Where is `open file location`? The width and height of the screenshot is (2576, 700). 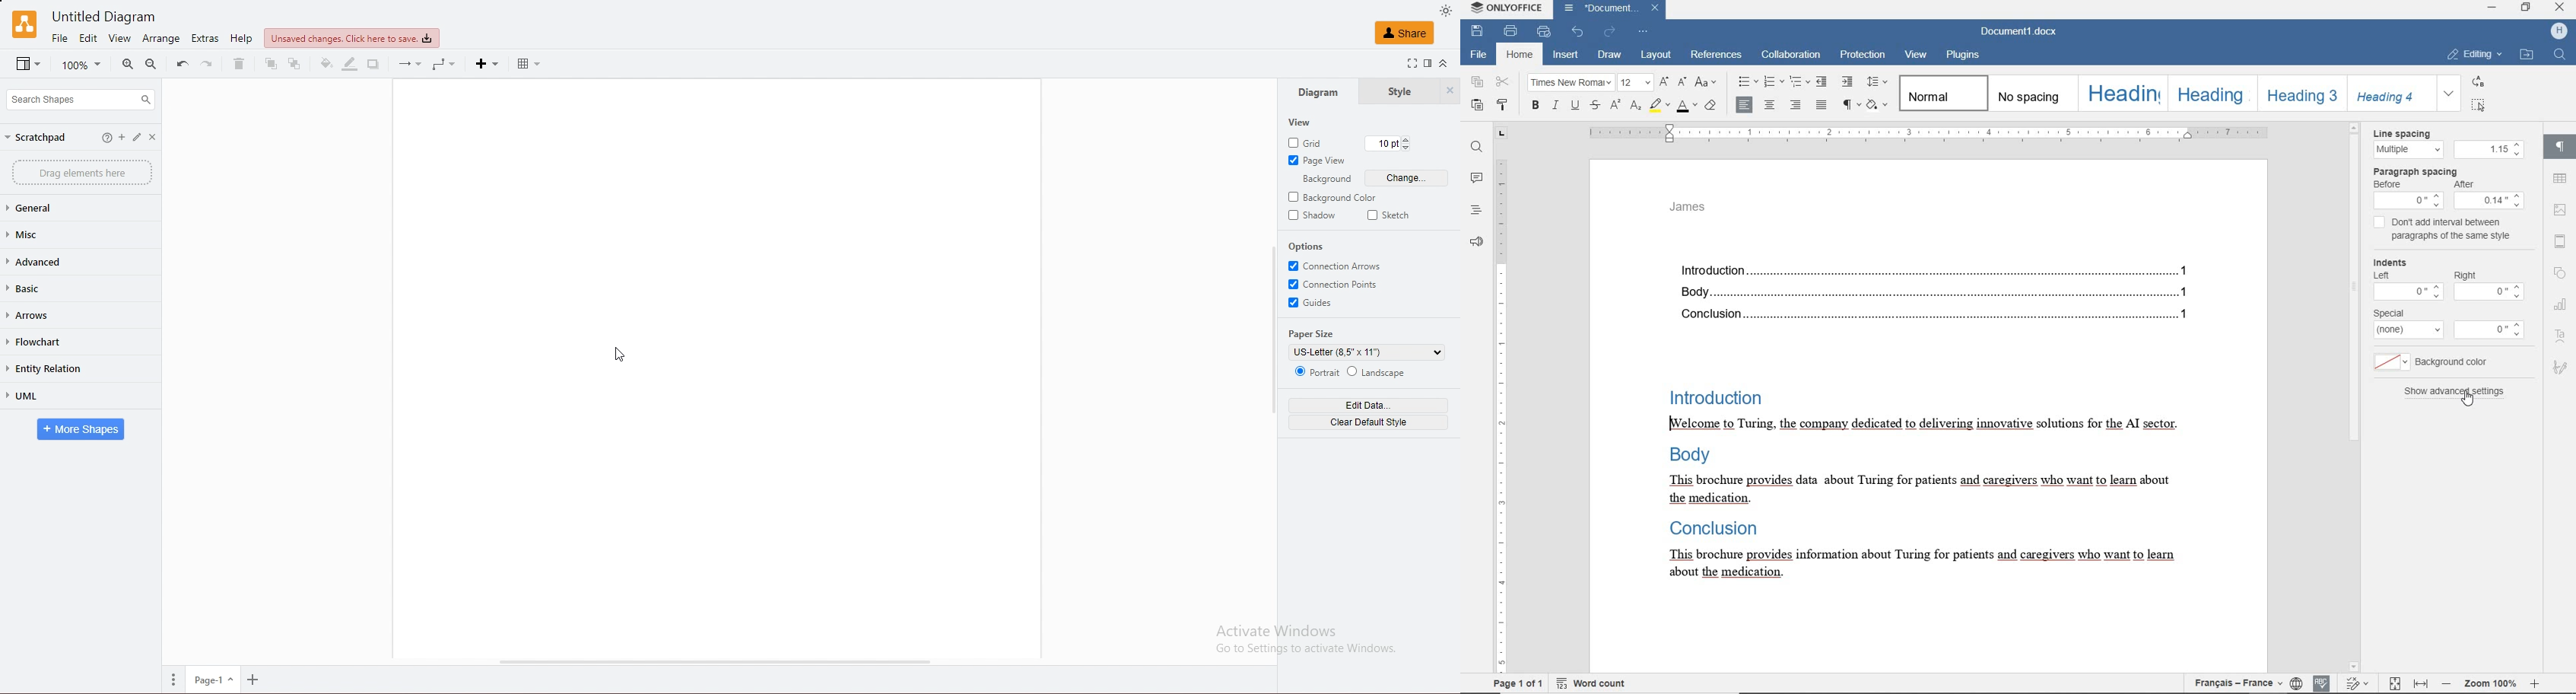
open file location is located at coordinates (2527, 56).